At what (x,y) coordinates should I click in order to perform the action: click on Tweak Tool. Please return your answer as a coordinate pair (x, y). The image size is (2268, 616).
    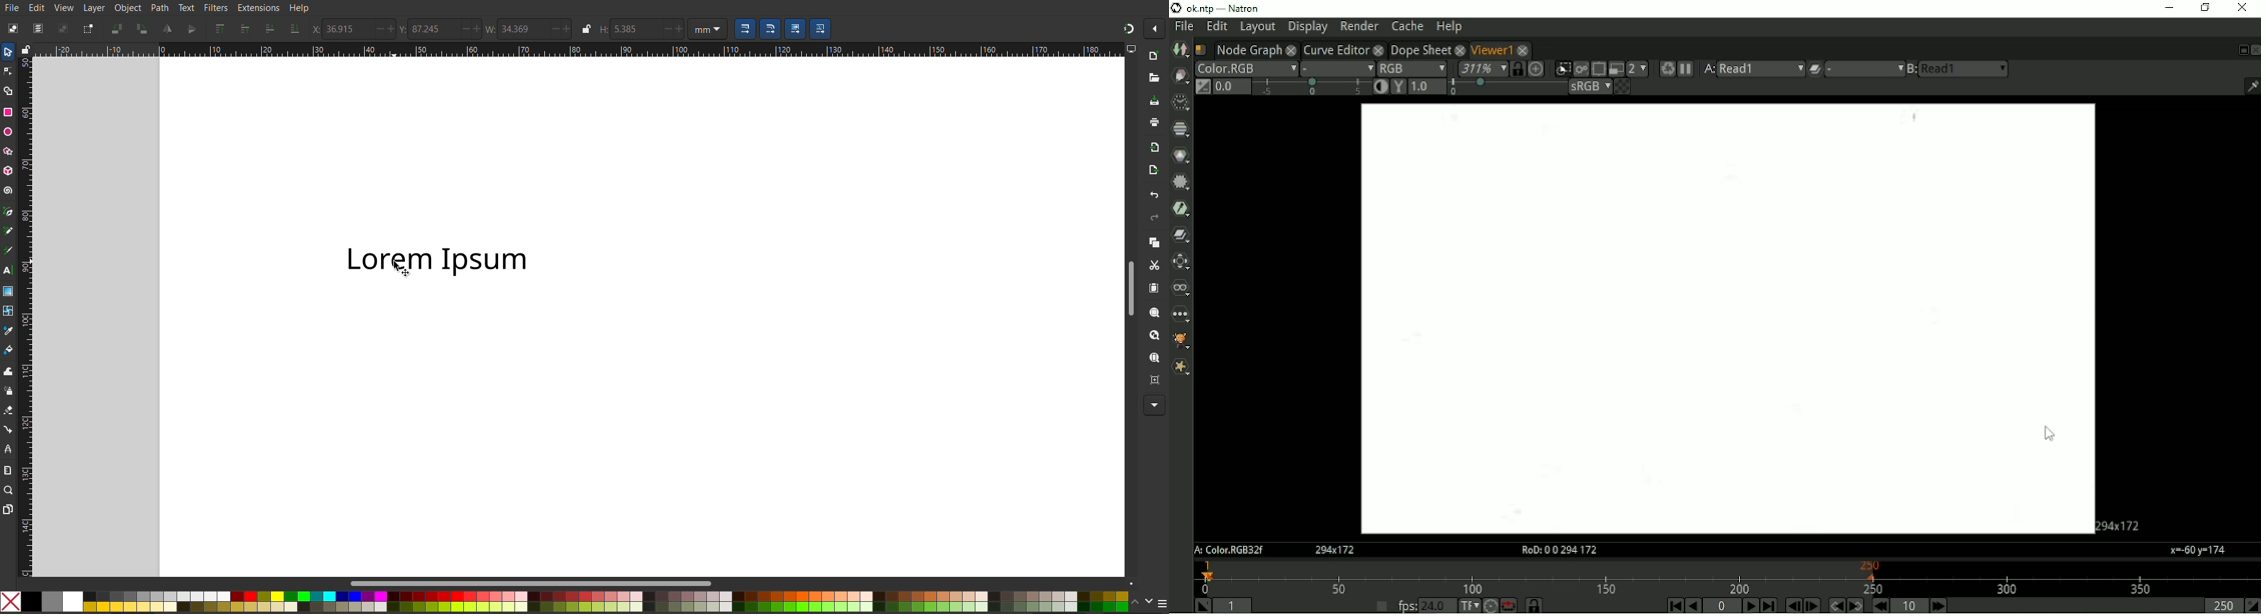
    Looking at the image, I should click on (11, 370).